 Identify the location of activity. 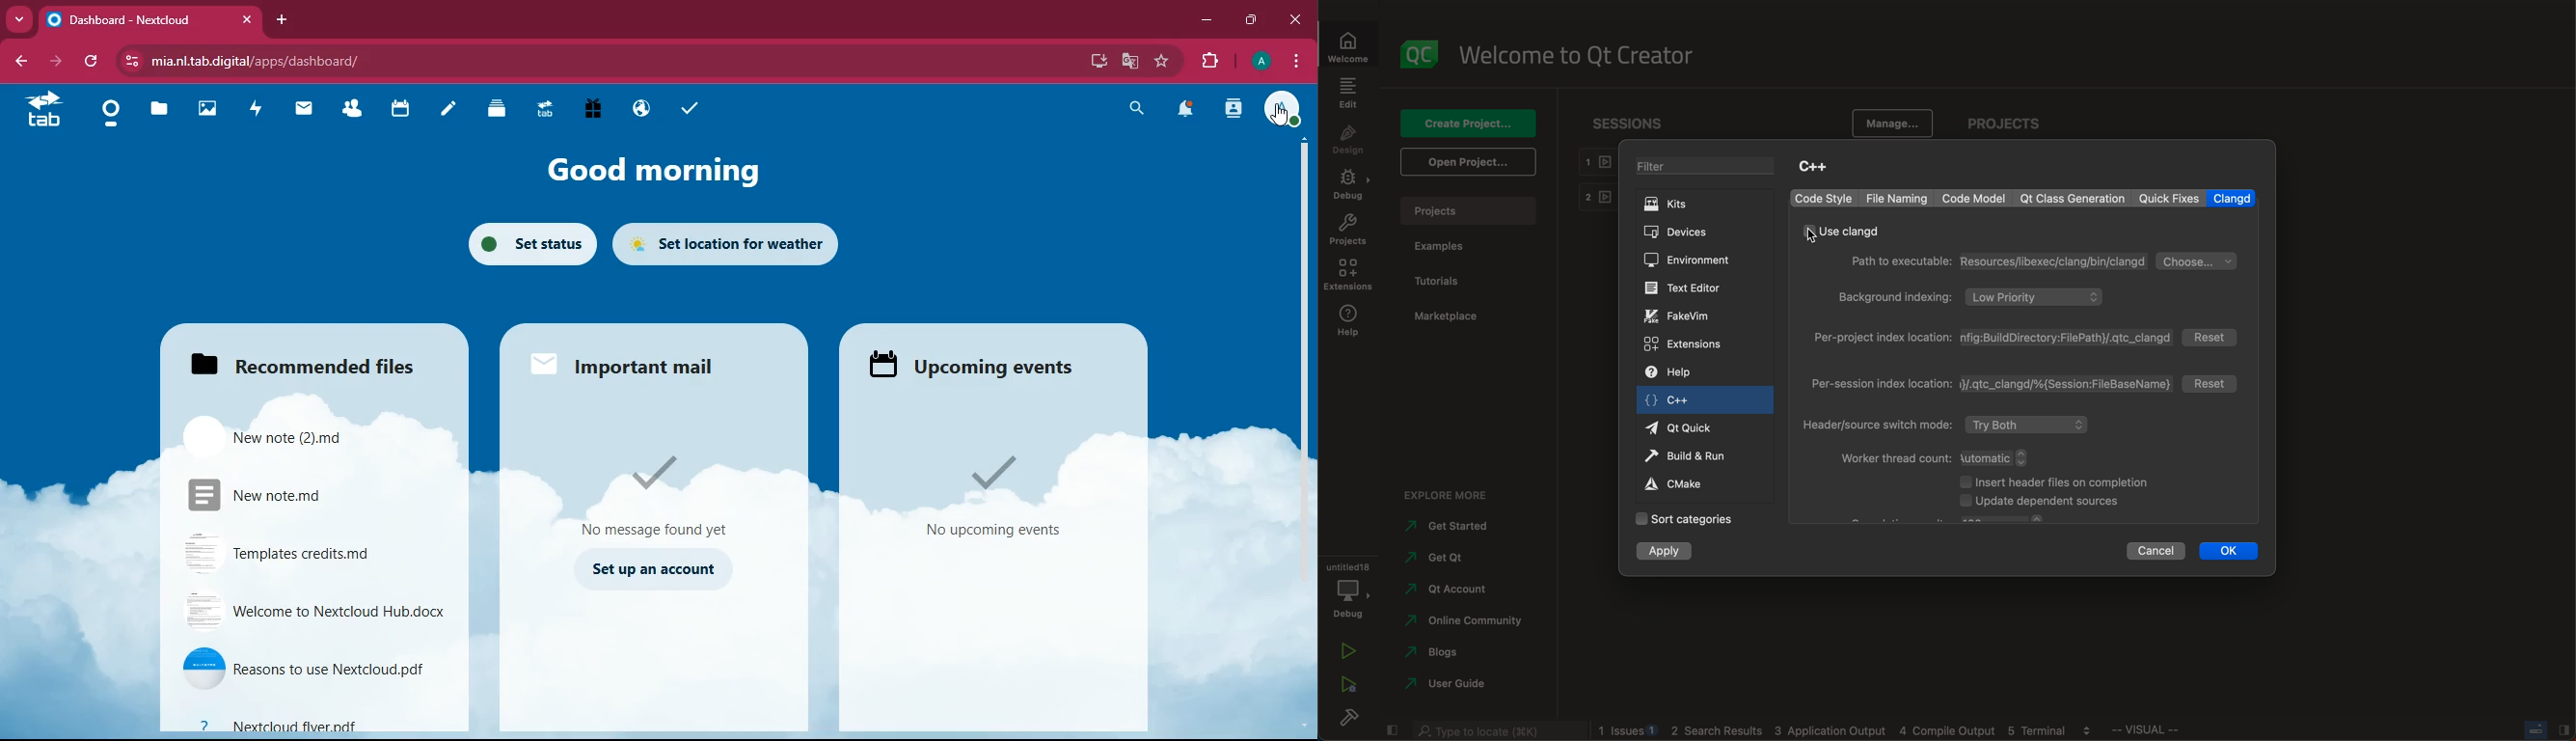
(257, 108).